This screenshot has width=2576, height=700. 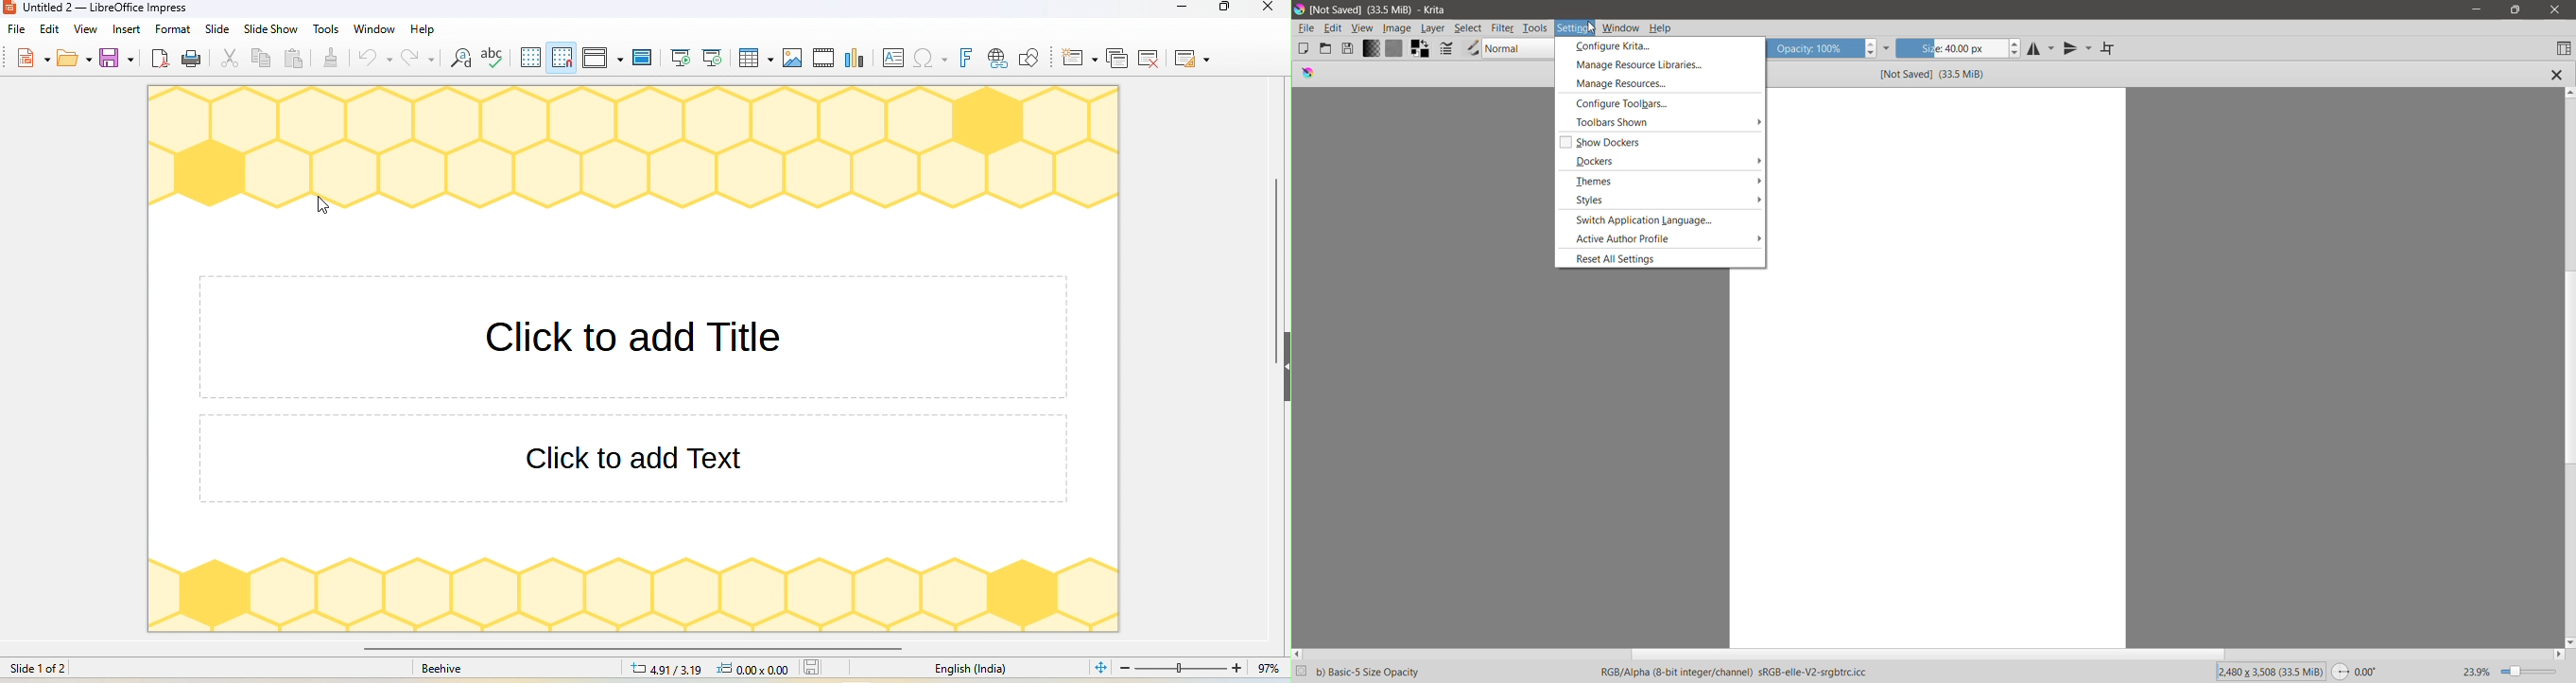 What do you see at coordinates (893, 58) in the screenshot?
I see `insert text box` at bounding box center [893, 58].